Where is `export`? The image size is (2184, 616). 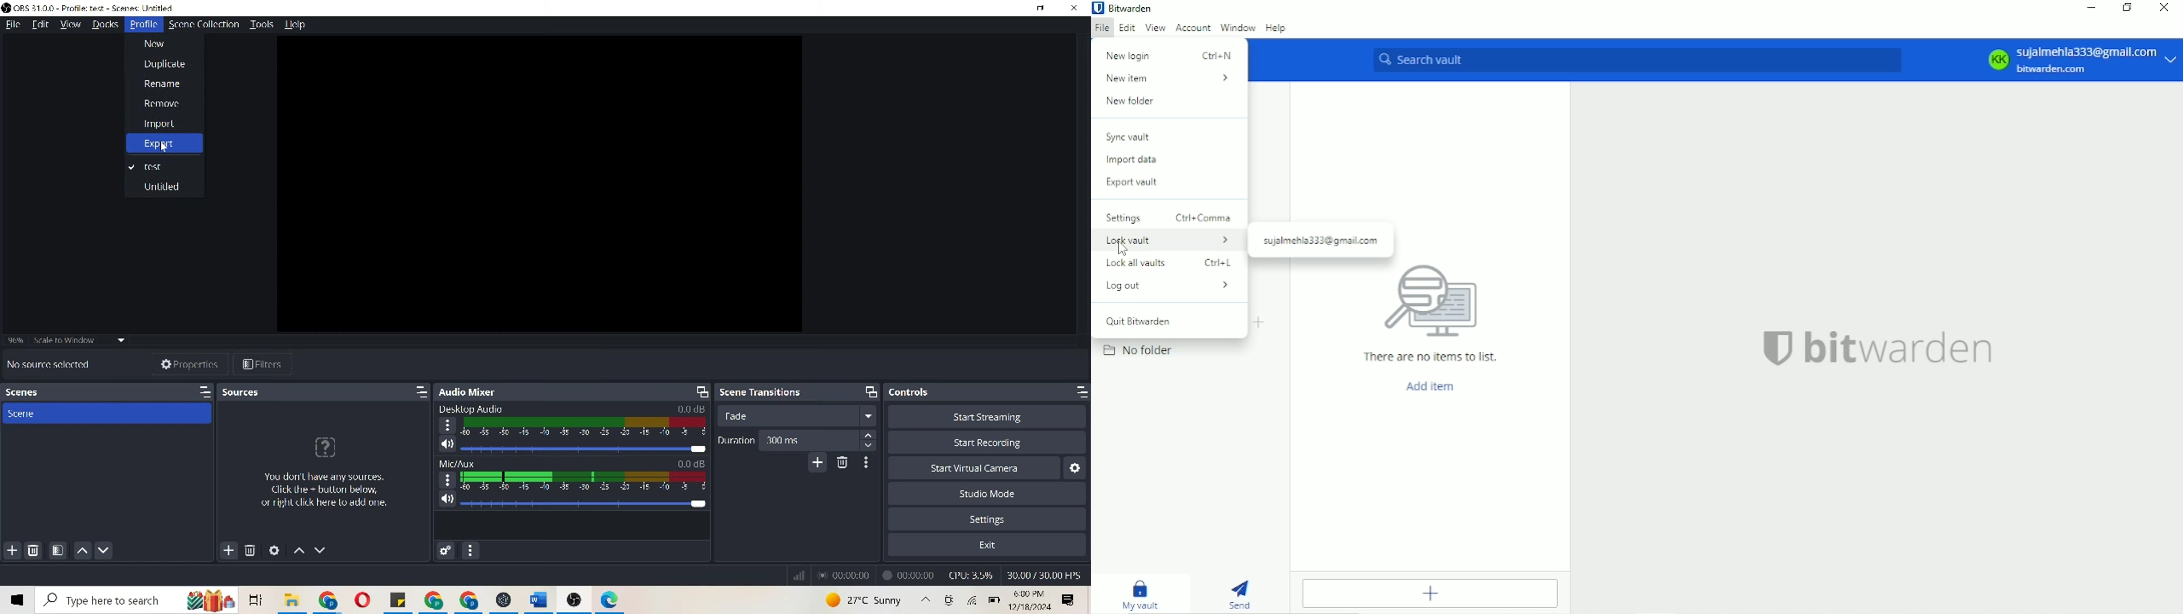
export is located at coordinates (157, 142).